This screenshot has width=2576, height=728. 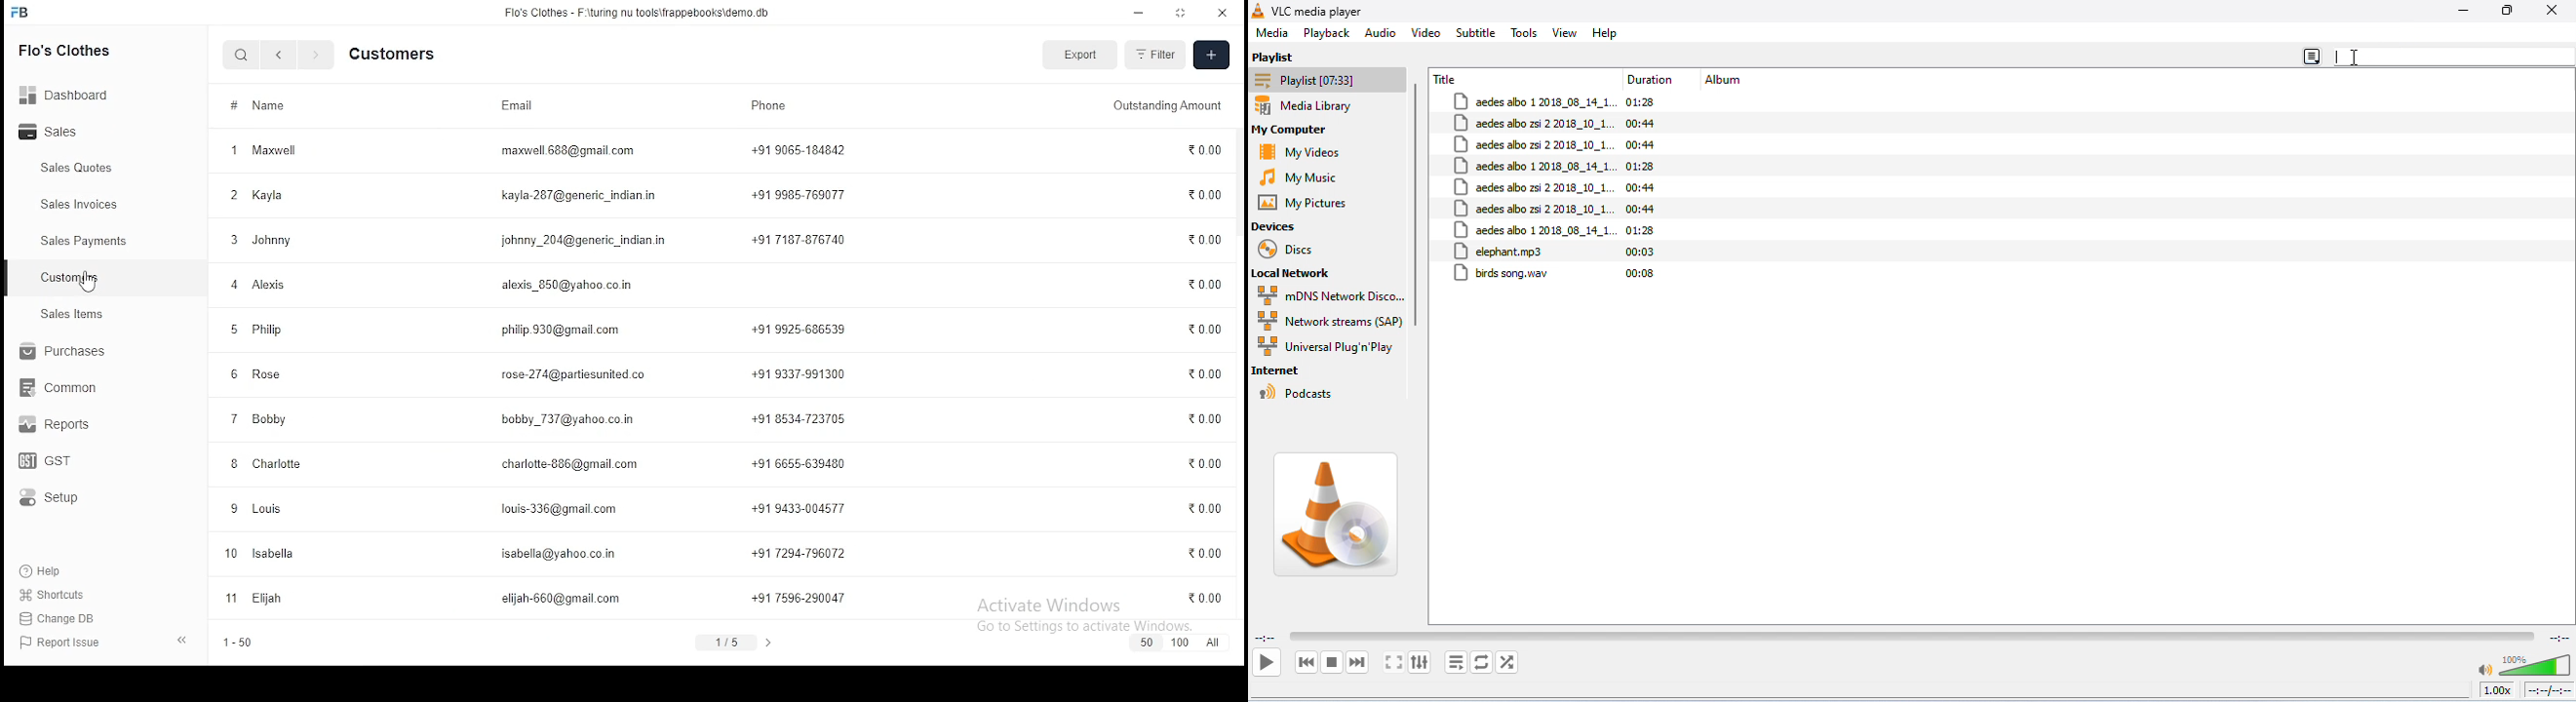 I want to click on rose274@partiesunited.co, so click(x=580, y=373).